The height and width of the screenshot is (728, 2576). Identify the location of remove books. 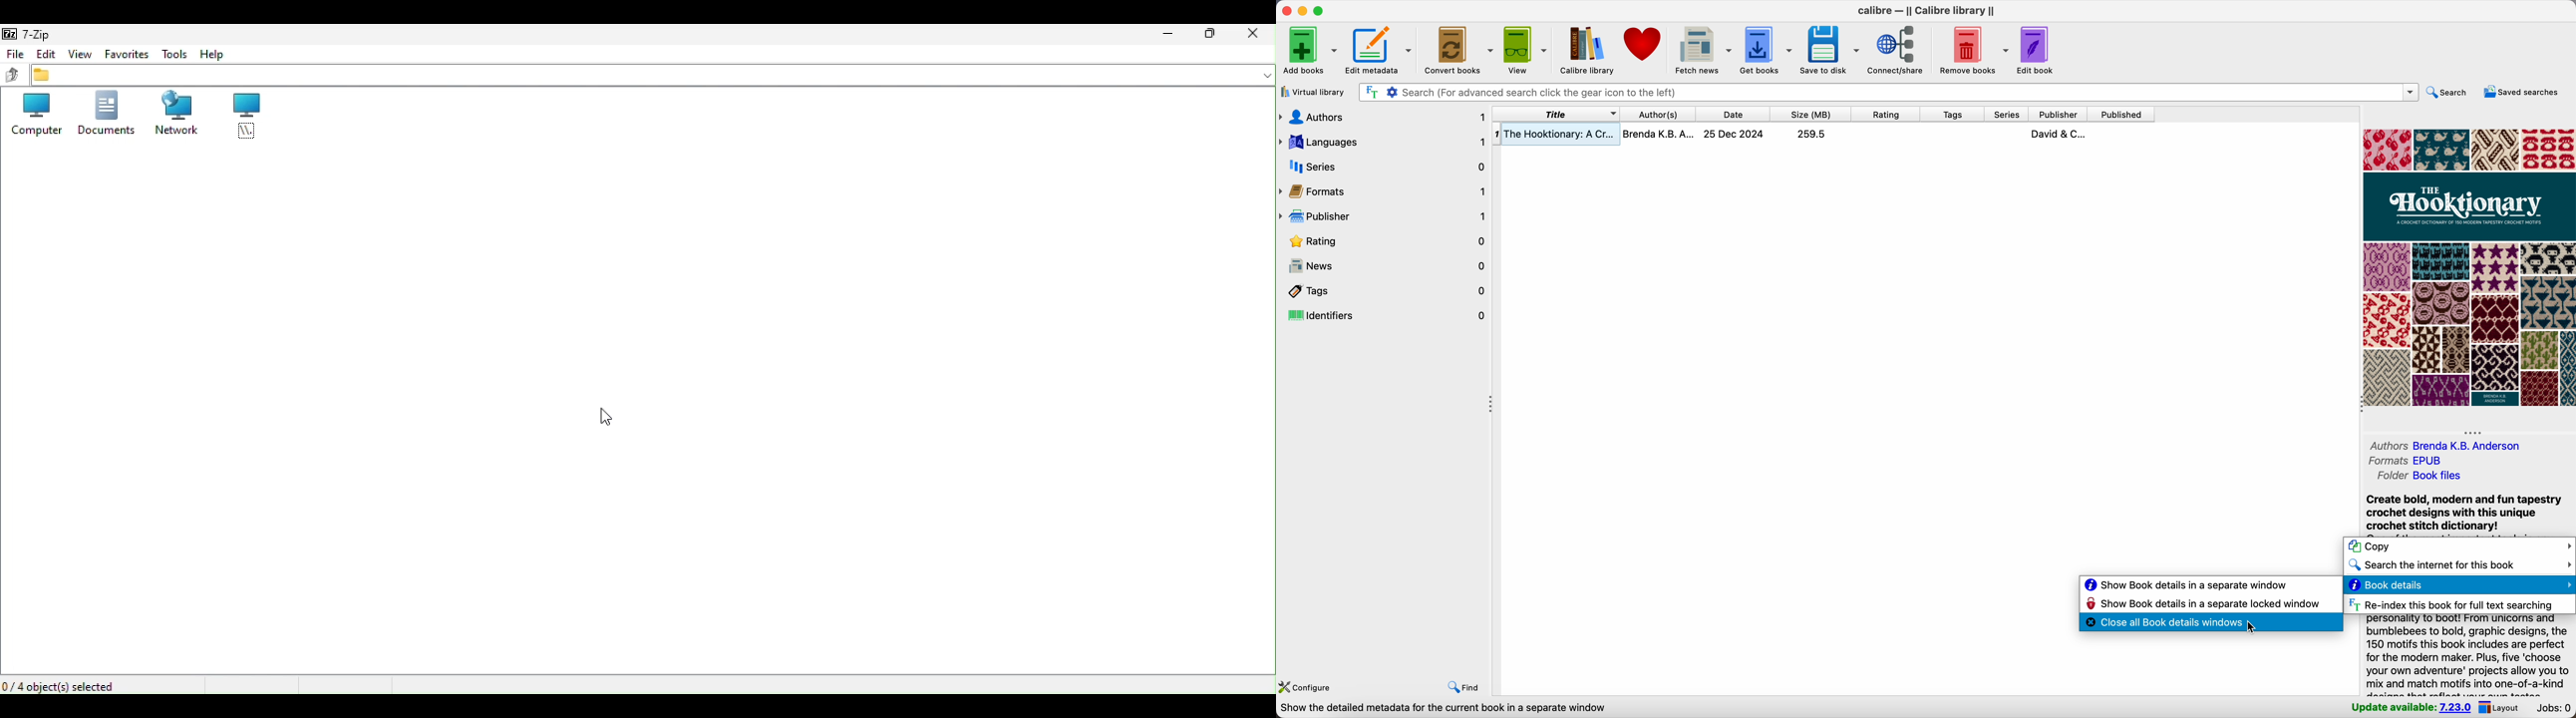
(1972, 51).